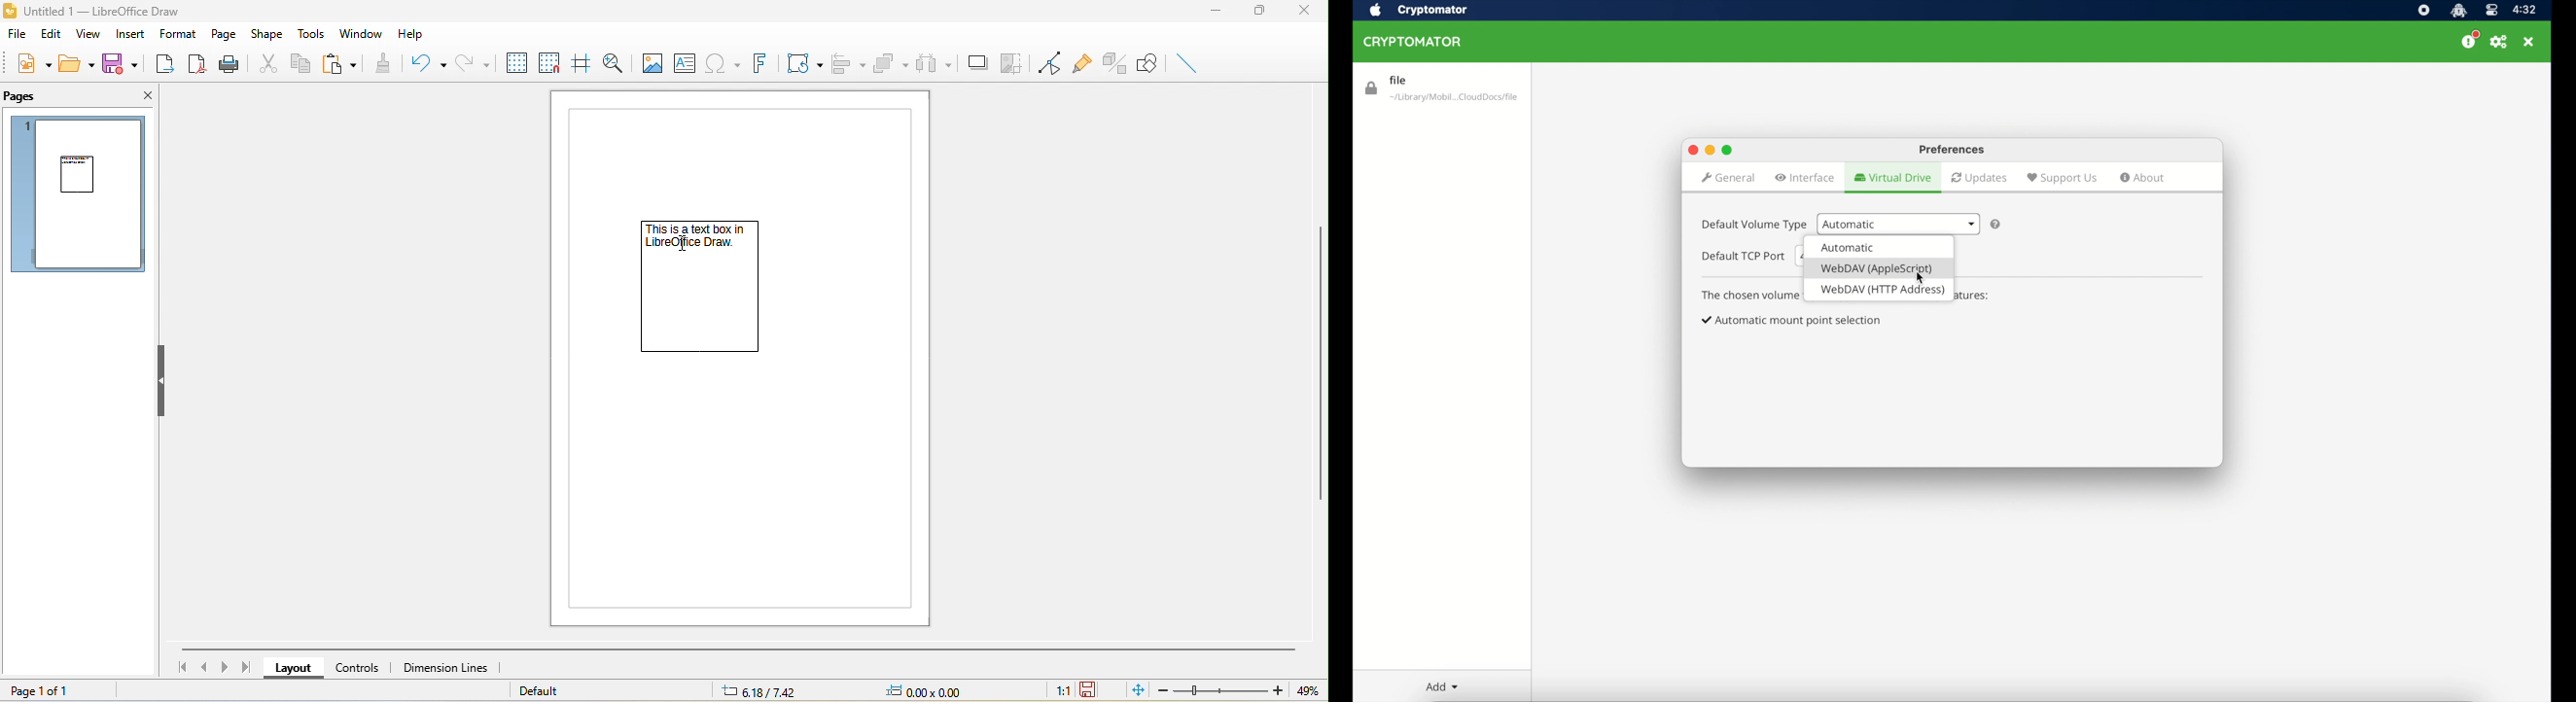 The height and width of the screenshot is (728, 2576). What do you see at coordinates (935, 691) in the screenshot?
I see `0.00x0.00` at bounding box center [935, 691].